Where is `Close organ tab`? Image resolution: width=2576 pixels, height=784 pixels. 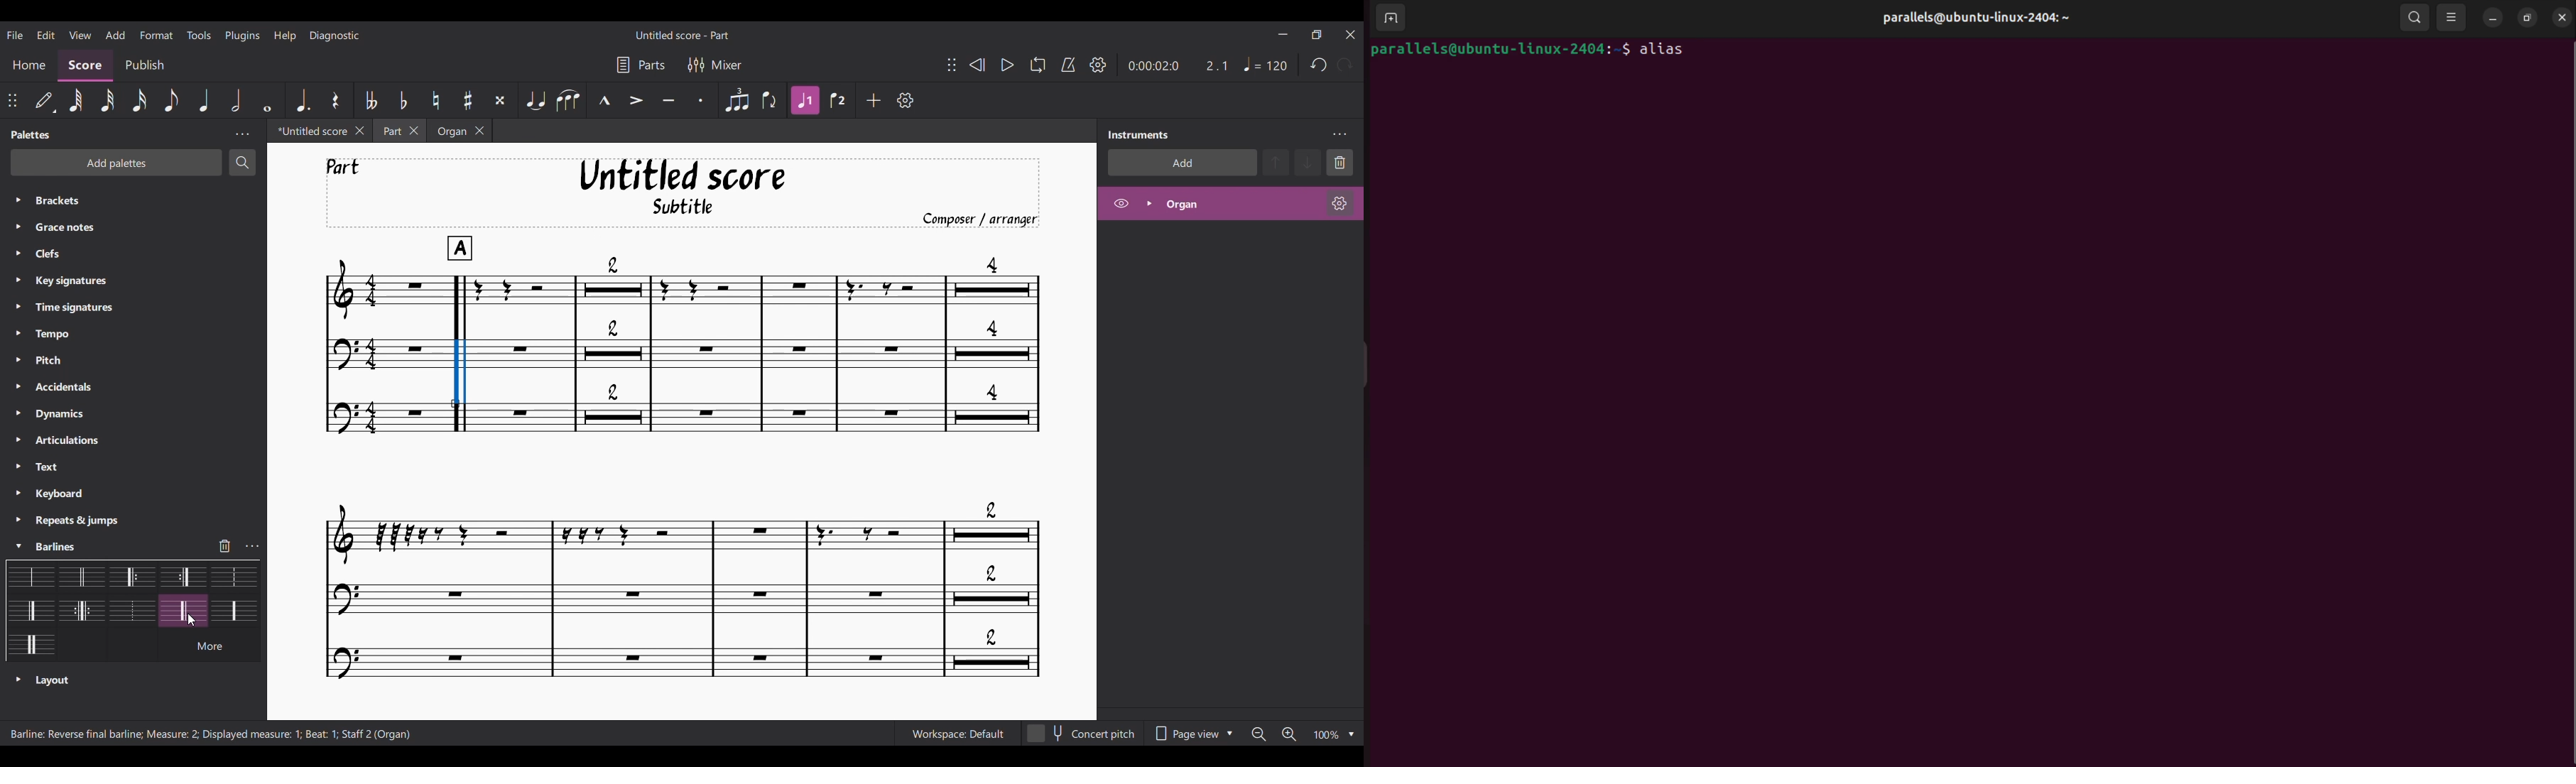 Close organ tab is located at coordinates (480, 131).